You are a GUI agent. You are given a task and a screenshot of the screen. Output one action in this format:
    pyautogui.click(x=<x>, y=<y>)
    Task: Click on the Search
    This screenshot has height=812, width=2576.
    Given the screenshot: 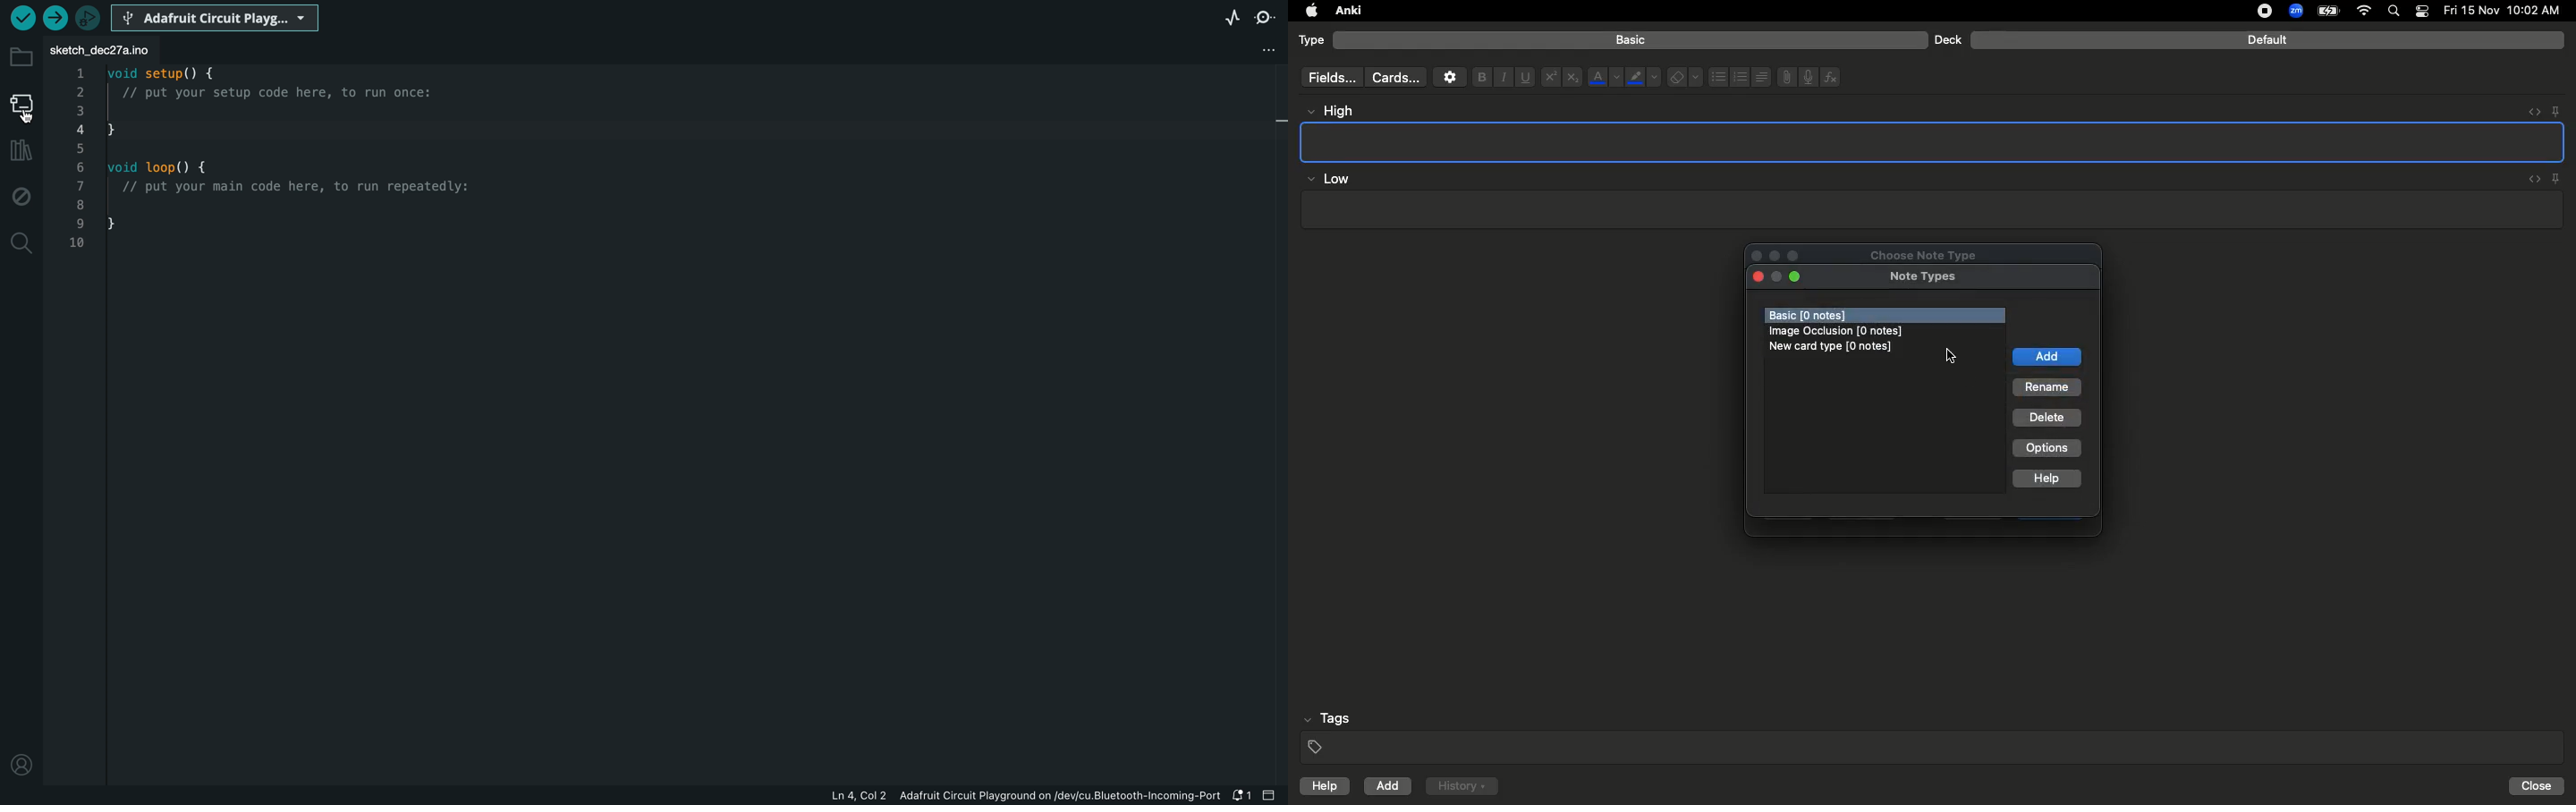 What is the action you would take?
    pyautogui.click(x=2396, y=12)
    